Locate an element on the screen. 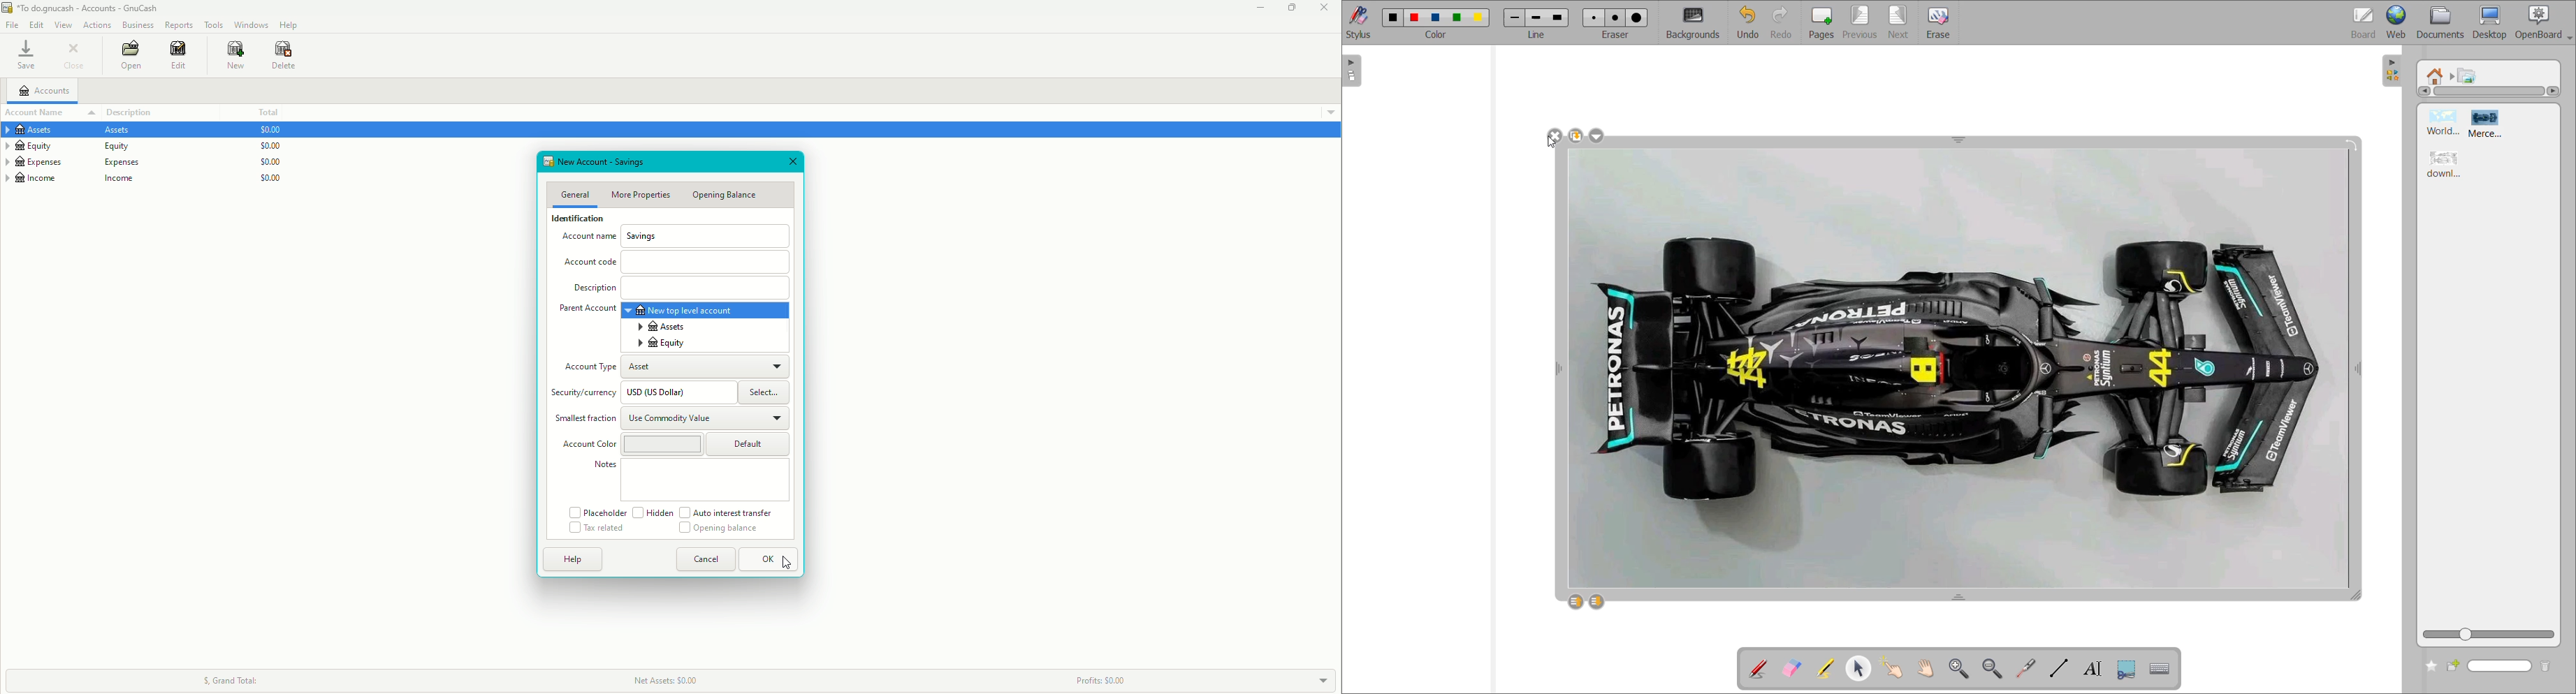  expand page pane is located at coordinates (1352, 73).